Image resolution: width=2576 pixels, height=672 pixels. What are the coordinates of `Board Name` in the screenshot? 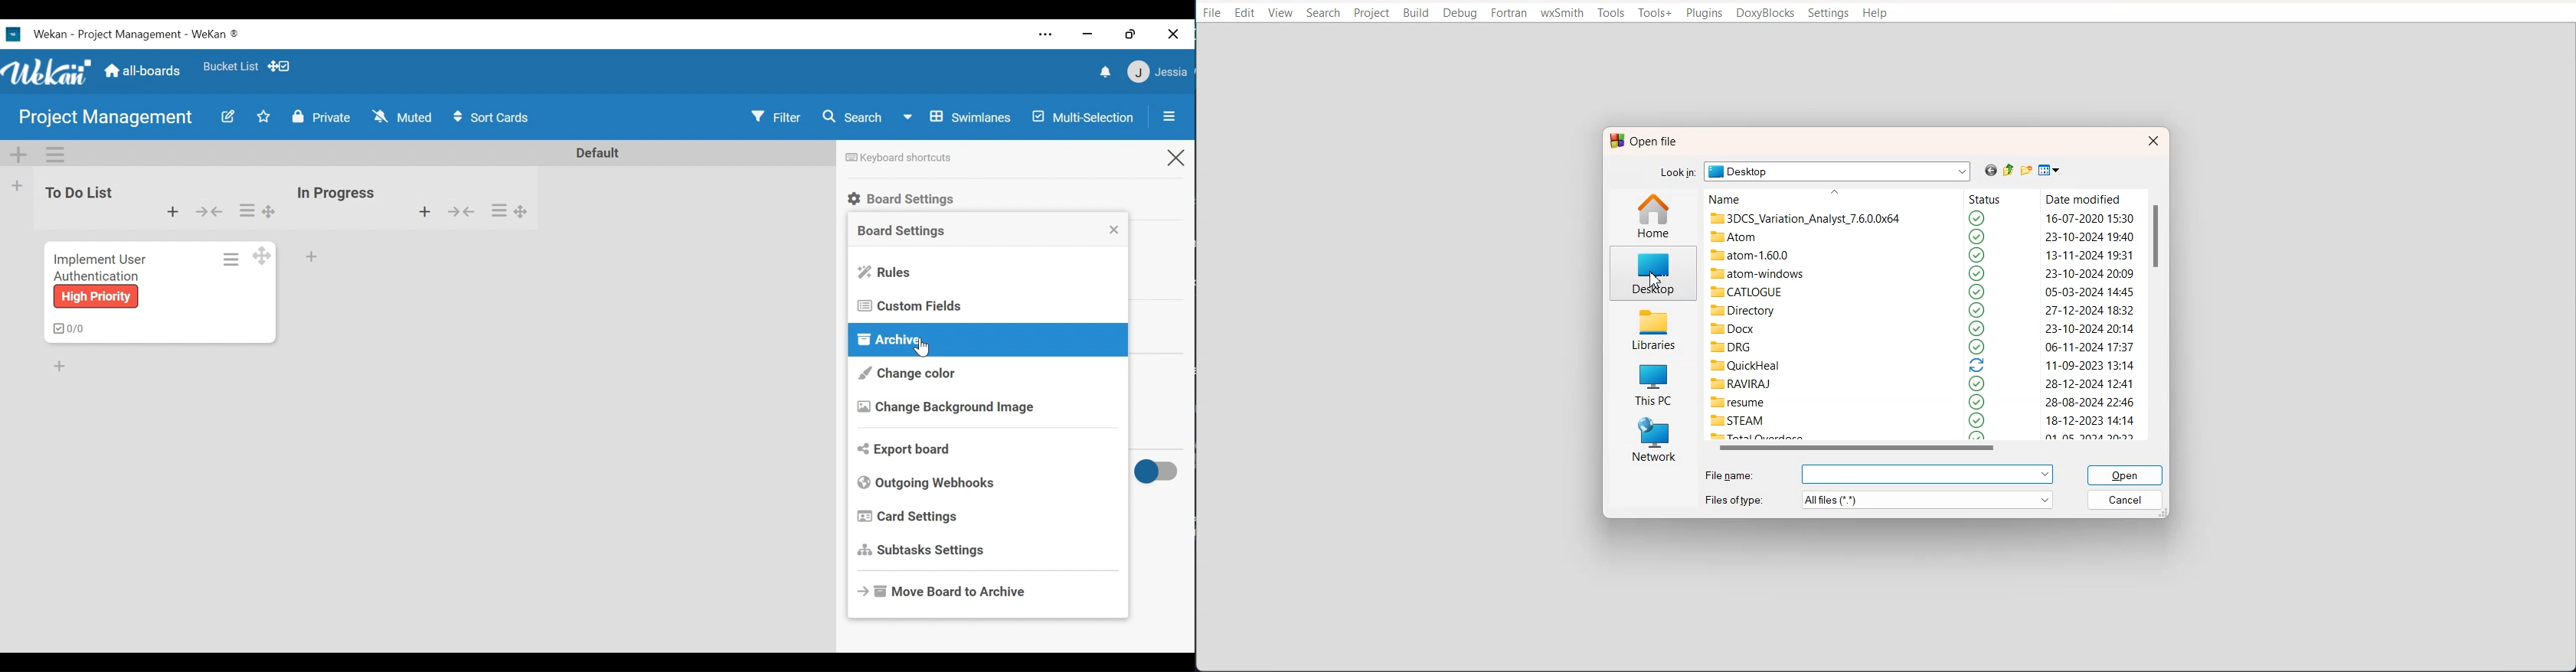 It's located at (109, 118).